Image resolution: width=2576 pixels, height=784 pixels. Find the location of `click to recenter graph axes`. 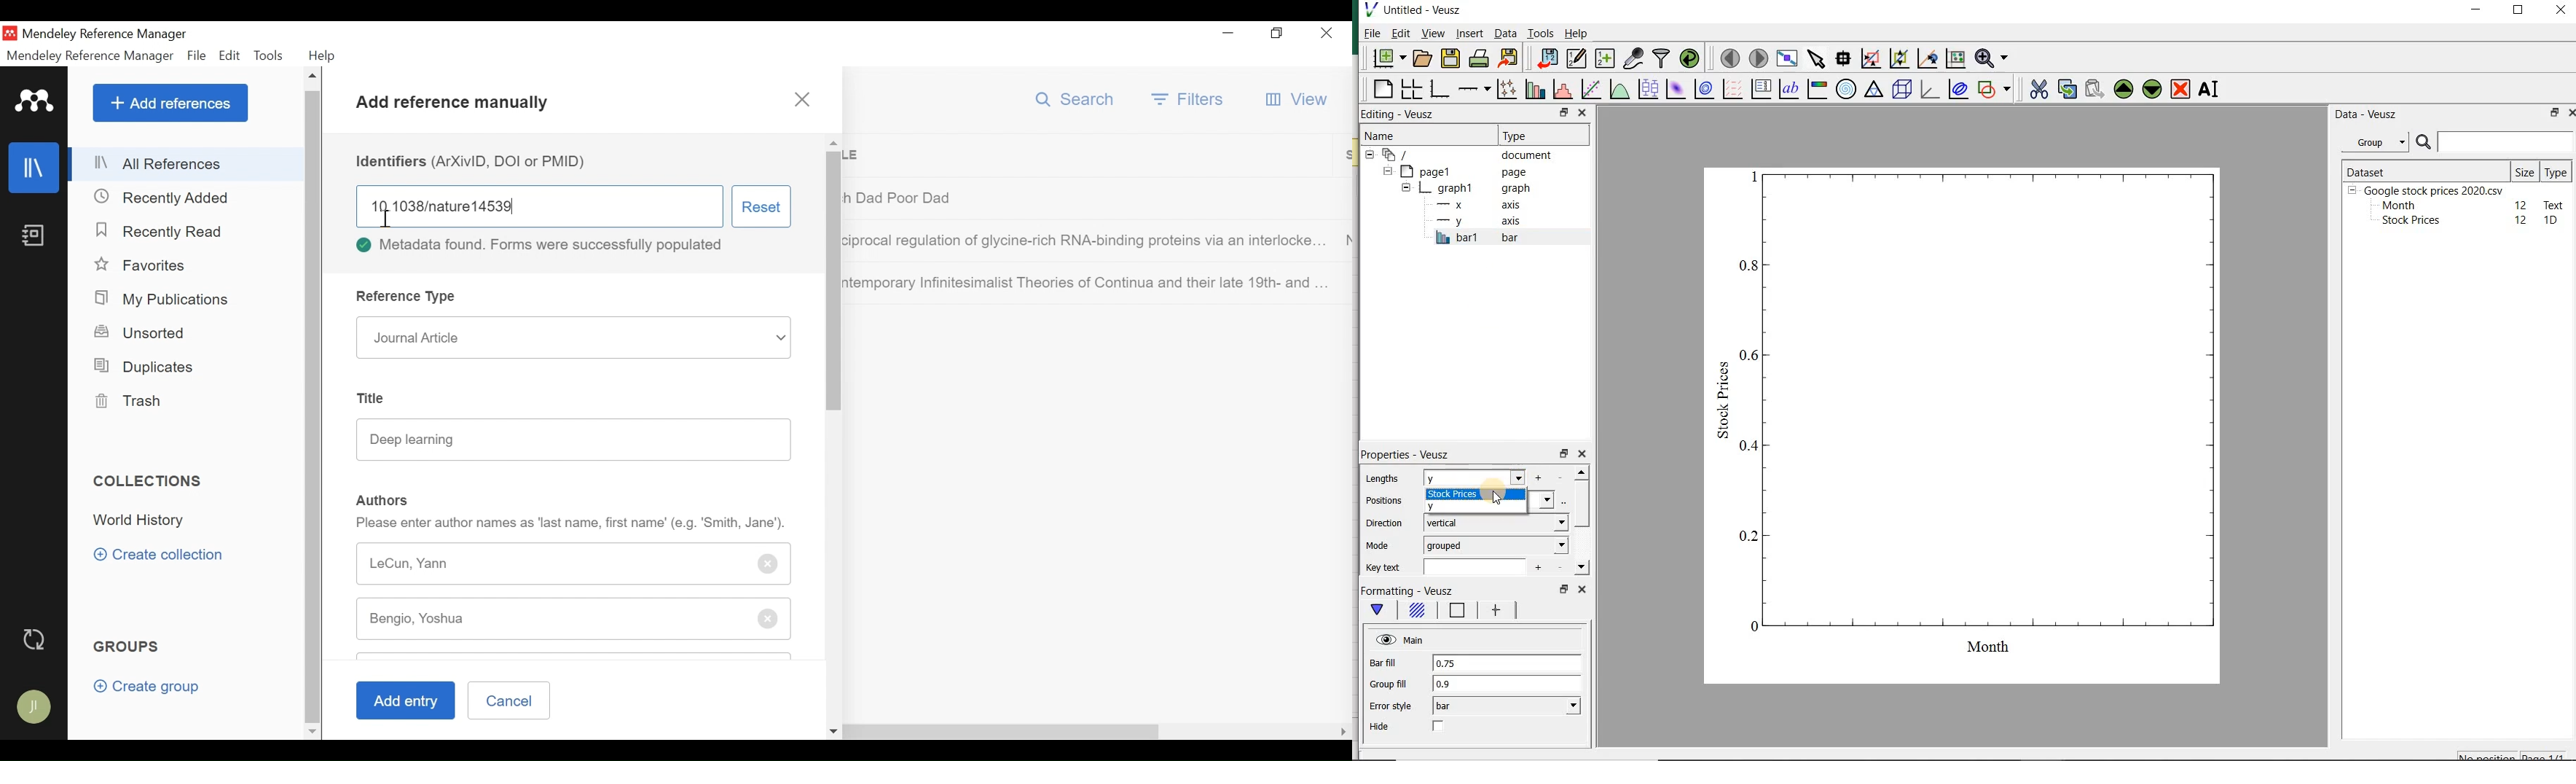

click to recenter graph axes is located at coordinates (1925, 59).